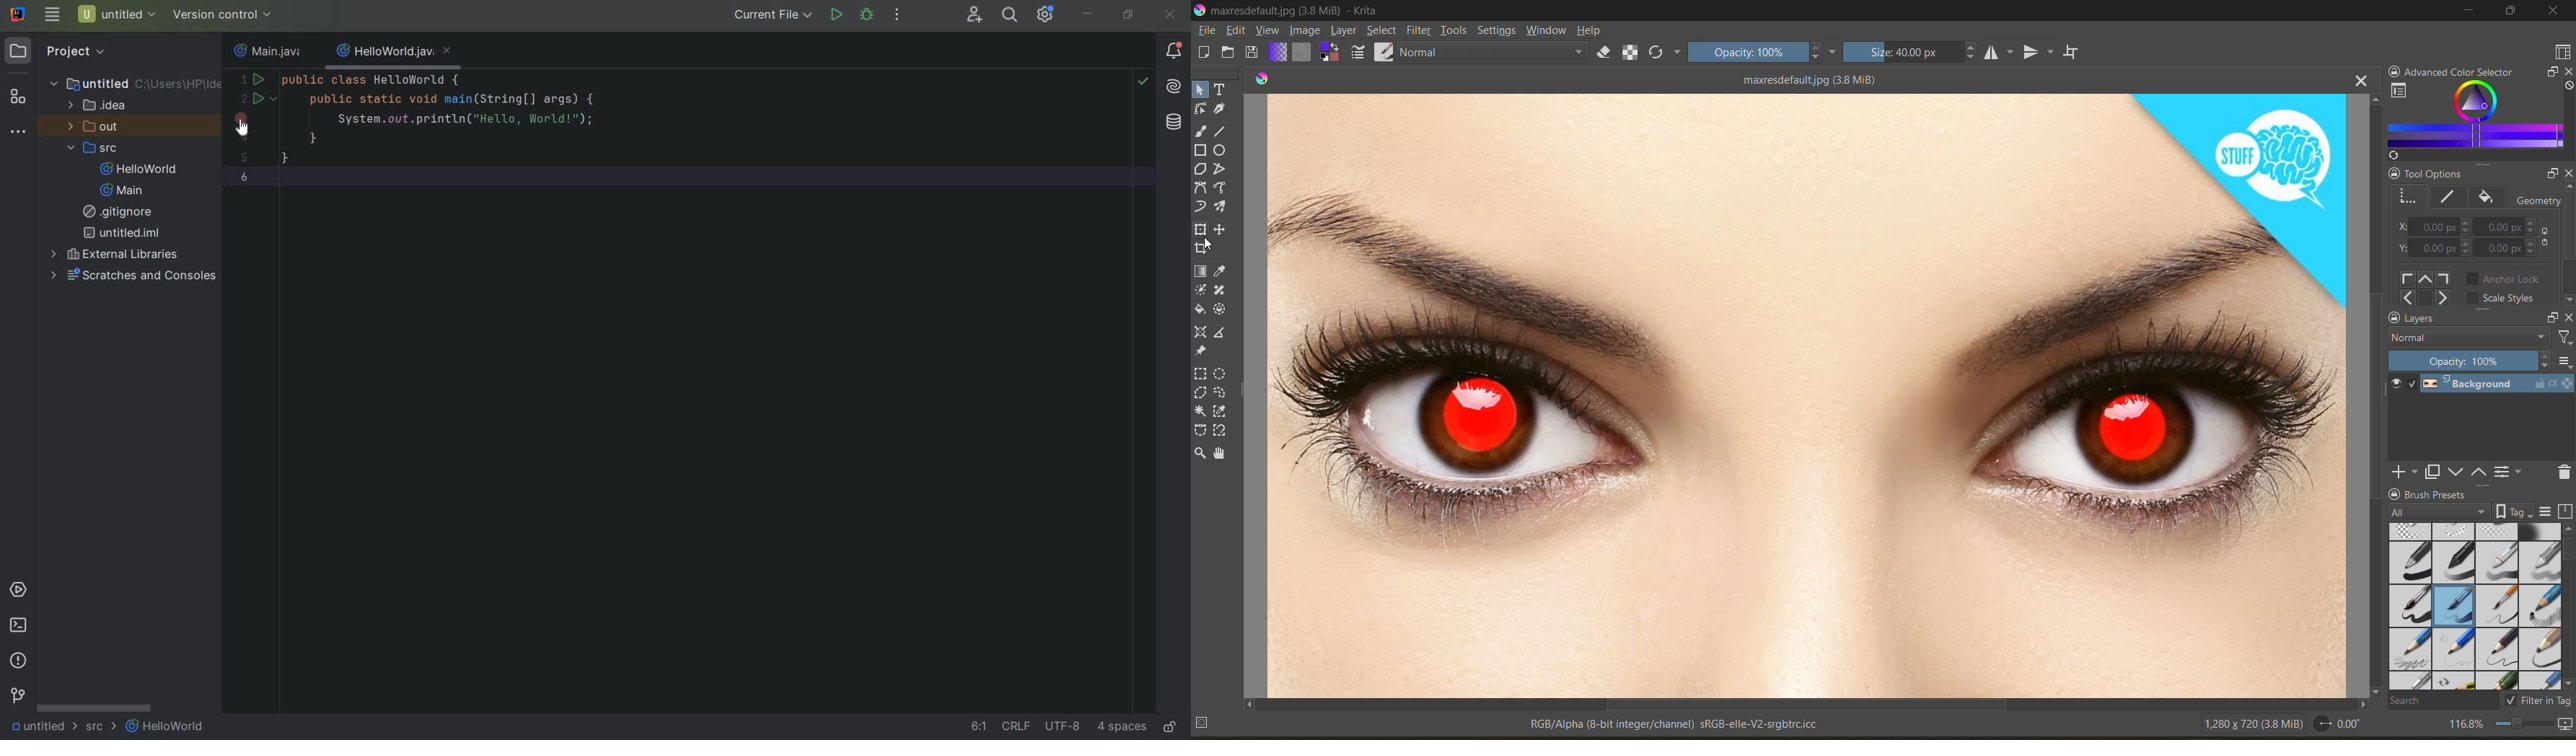 The width and height of the screenshot is (2576, 756). I want to click on maximize, so click(2513, 12).